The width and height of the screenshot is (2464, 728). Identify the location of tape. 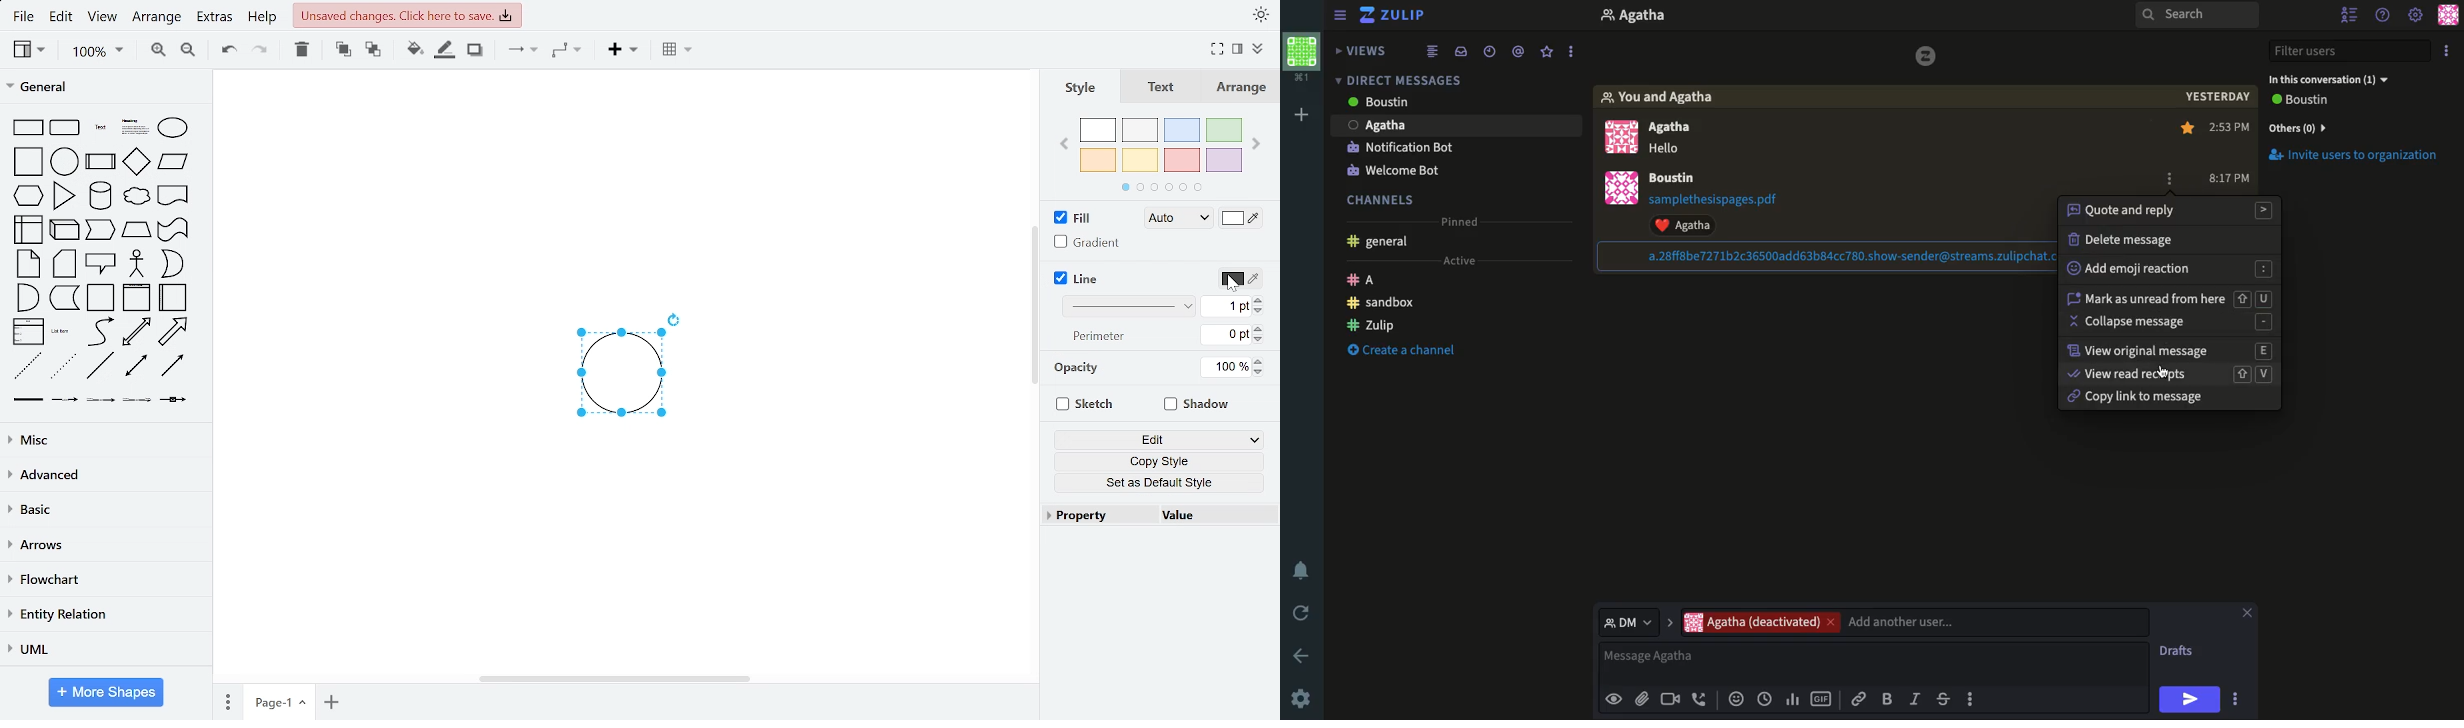
(173, 229).